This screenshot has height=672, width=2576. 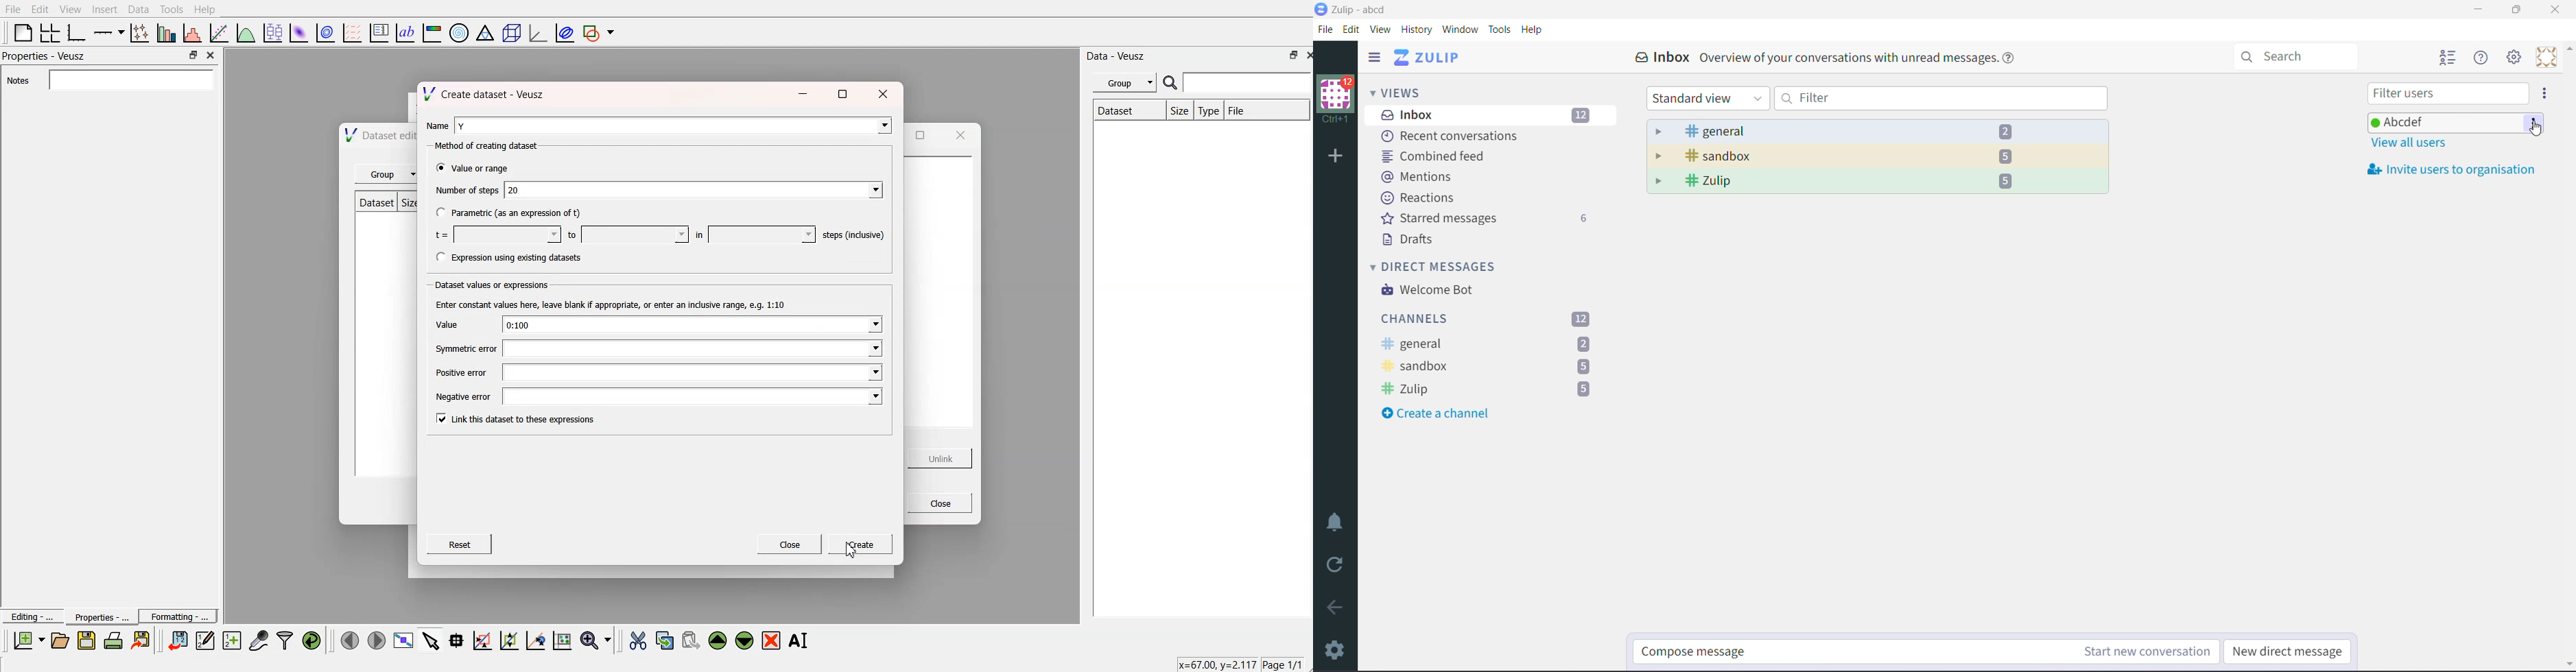 What do you see at coordinates (1121, 55) in the screenshot?
I see `Data - Veusz` at bounding box center [1121, 55].